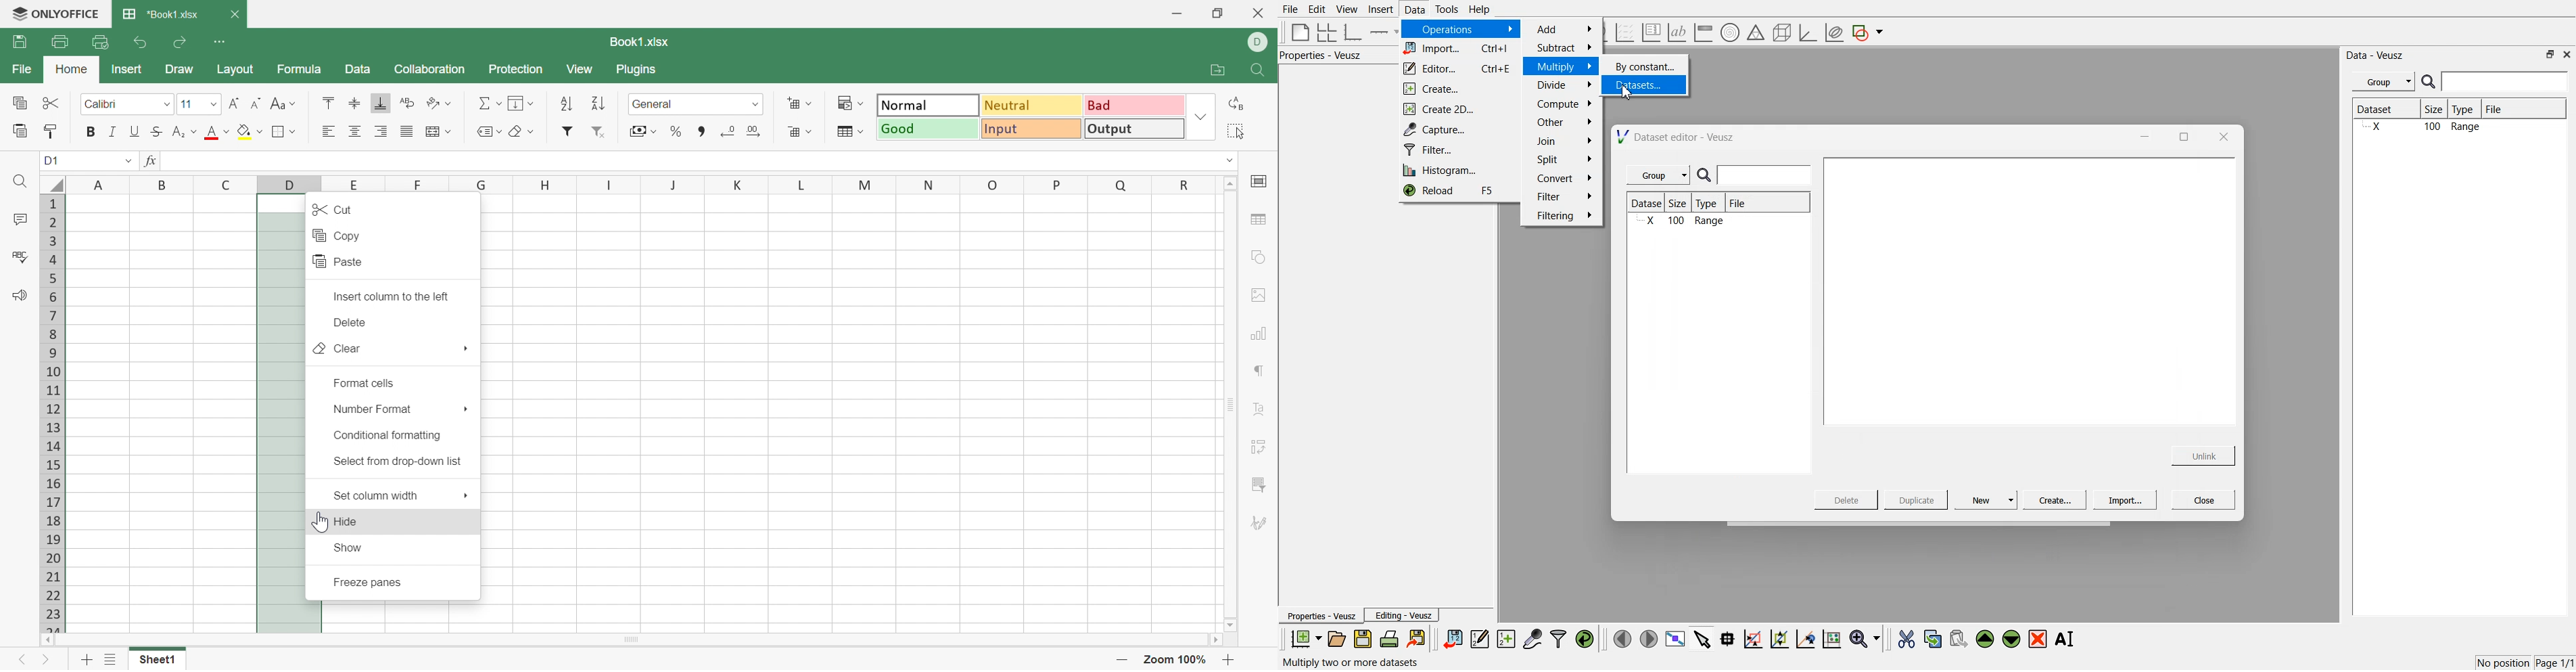 The width and height of the screenshot is (2576, 672). What do you see at coordinates (55, 15) in the screenshot?
I see `ONLYOFFICE` at bounding box center [55, 15].